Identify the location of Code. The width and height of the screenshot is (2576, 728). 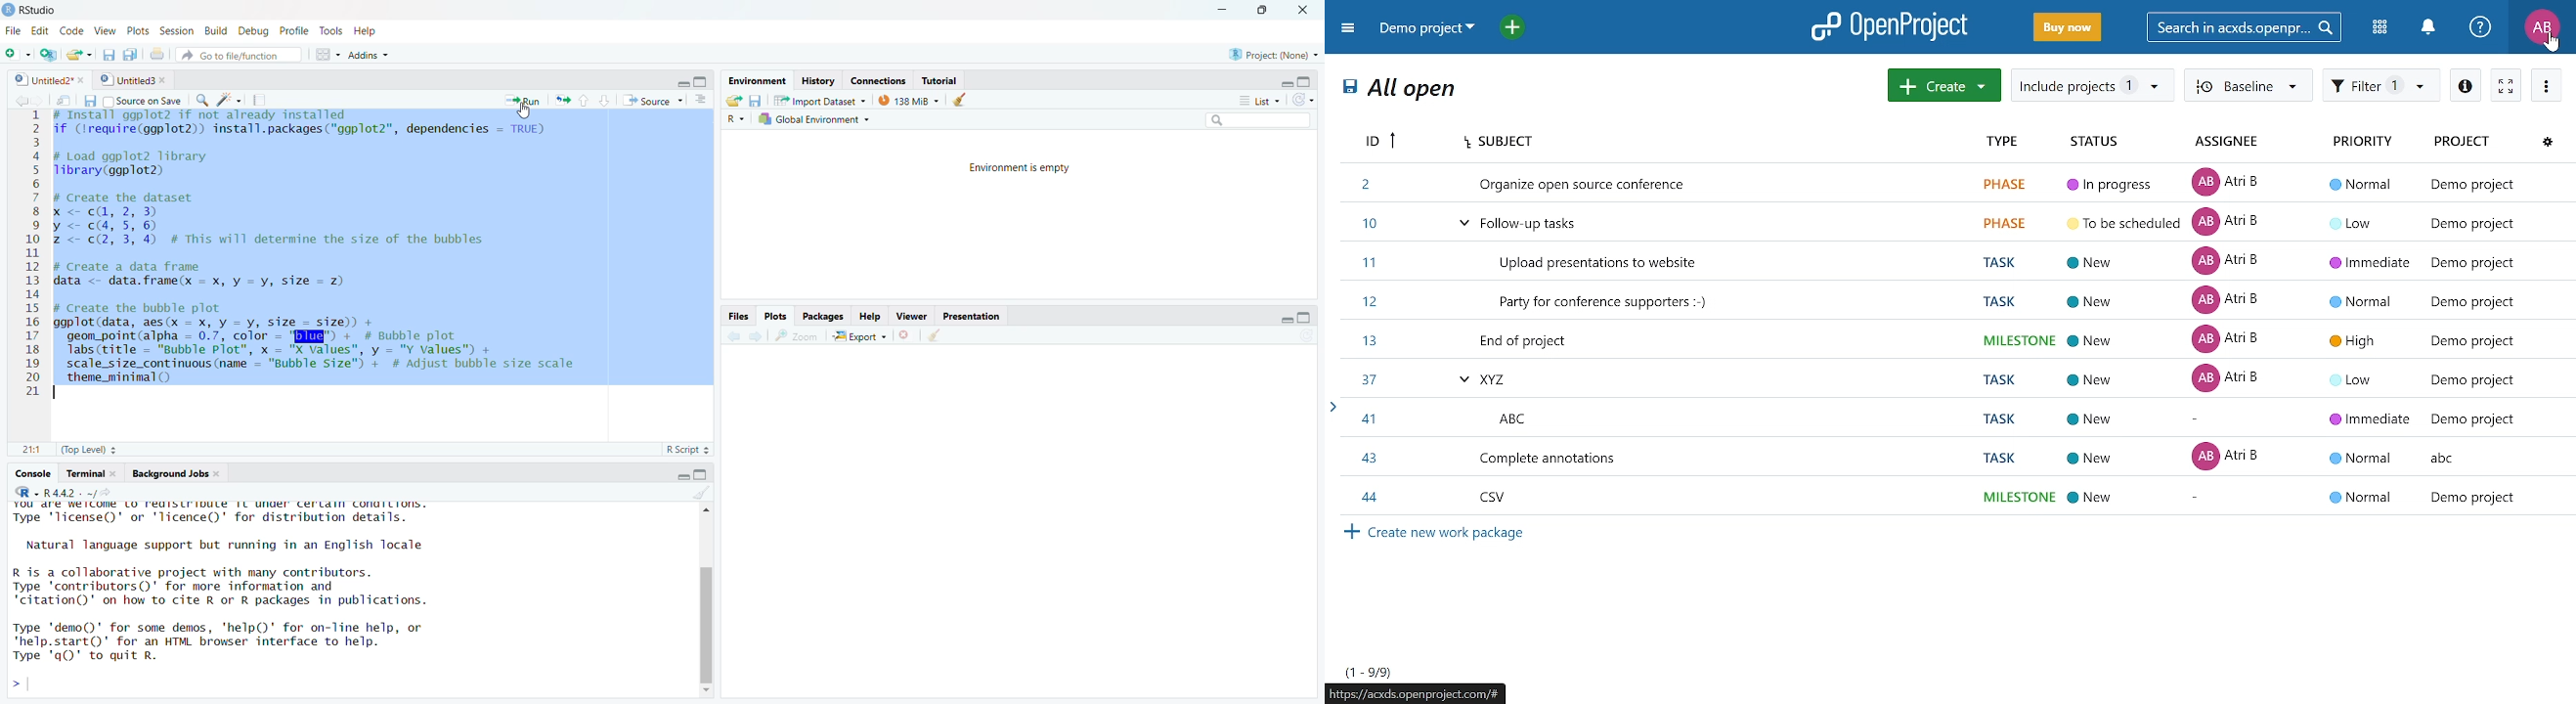
(72, 32).